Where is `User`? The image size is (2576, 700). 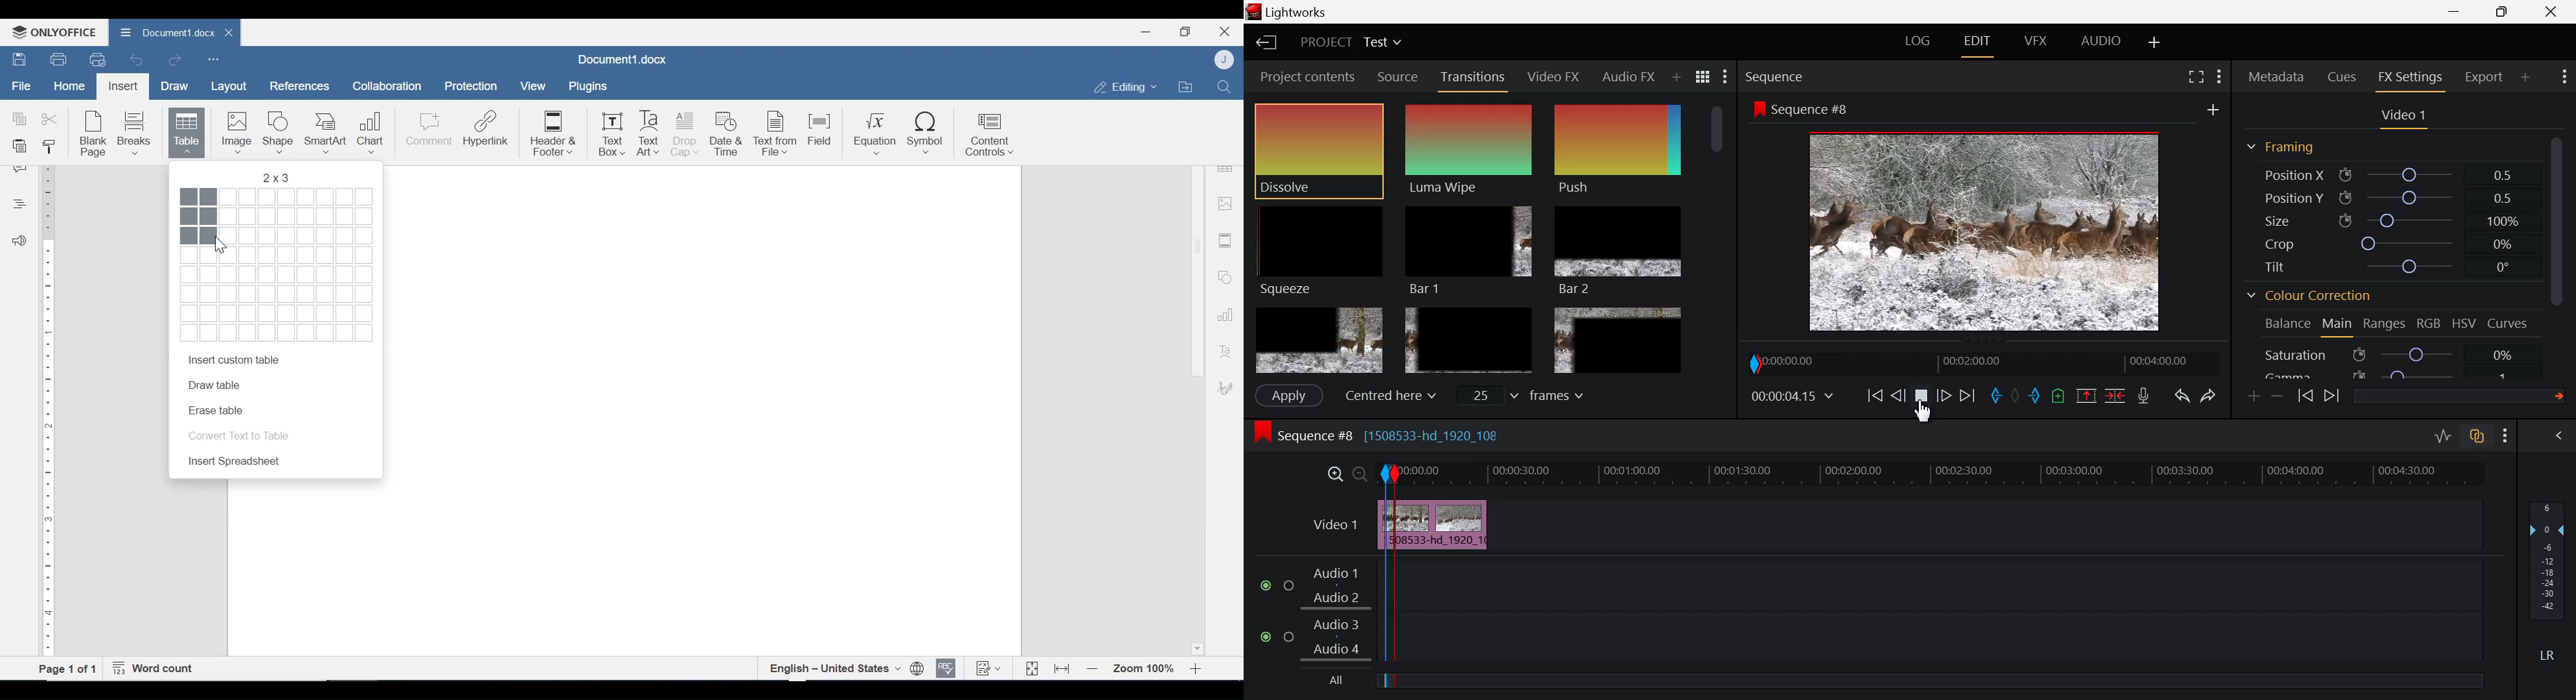 User is located at coordinates (1225, 59).